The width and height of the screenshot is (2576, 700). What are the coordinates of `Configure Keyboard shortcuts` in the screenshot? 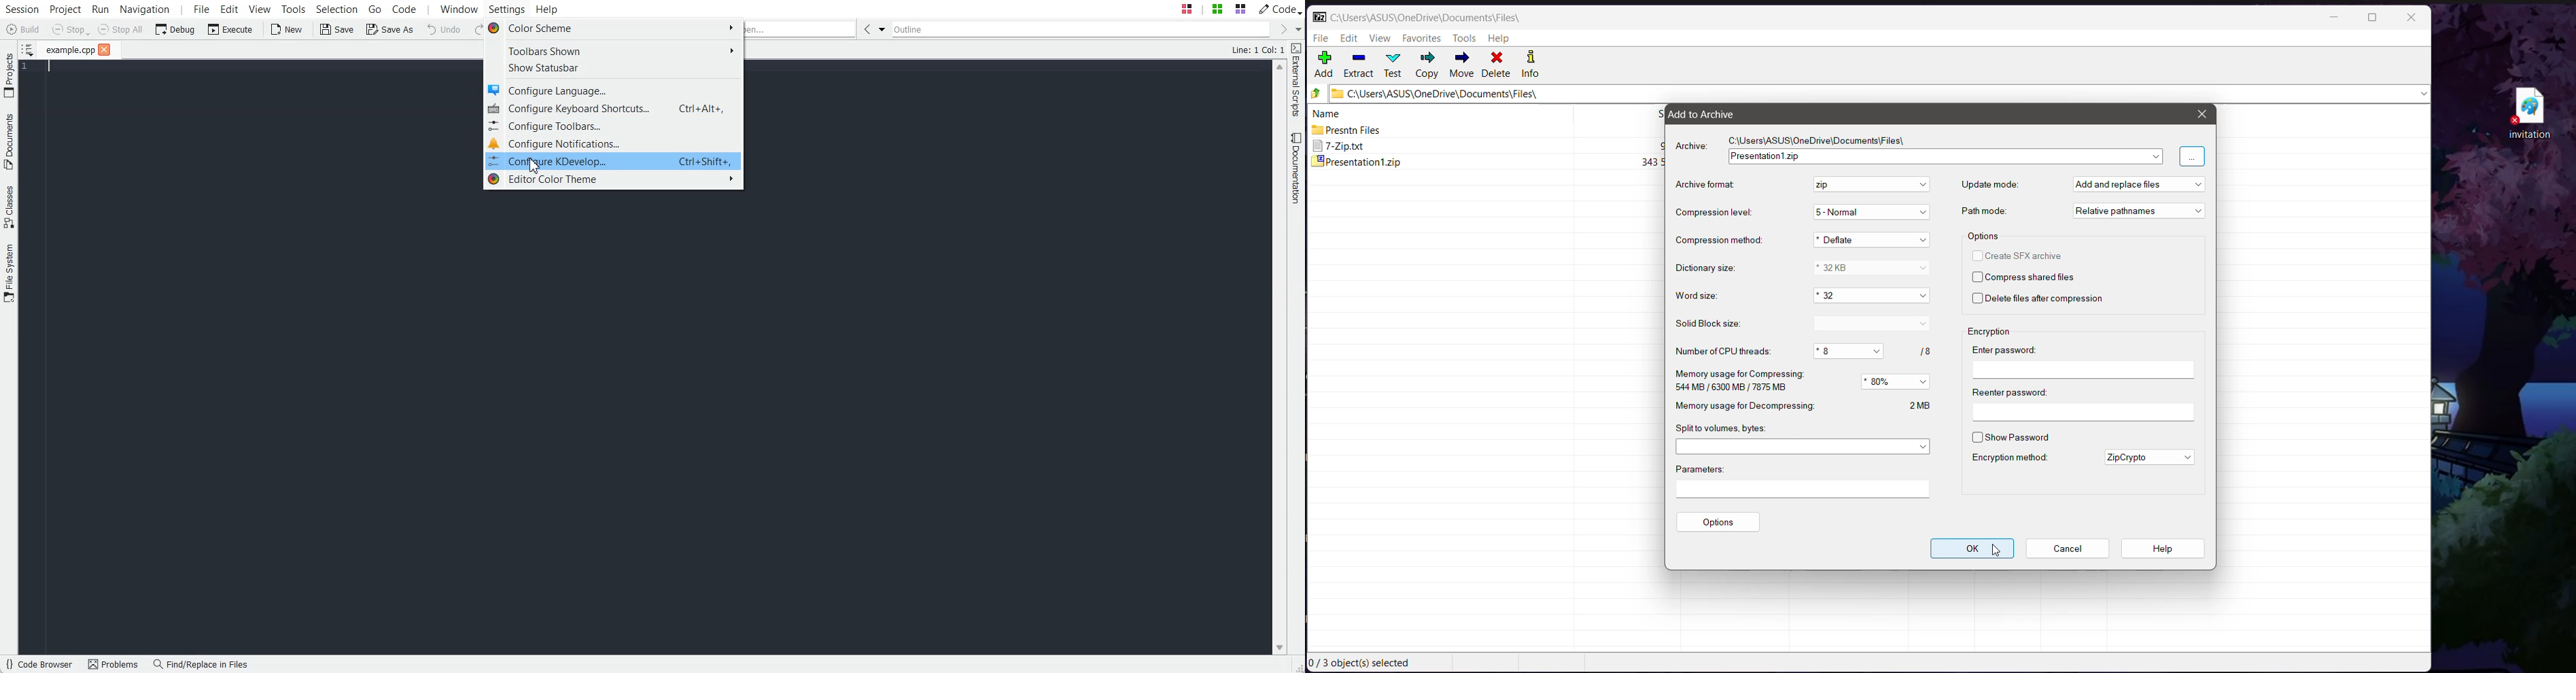 It's located at (613, 108).